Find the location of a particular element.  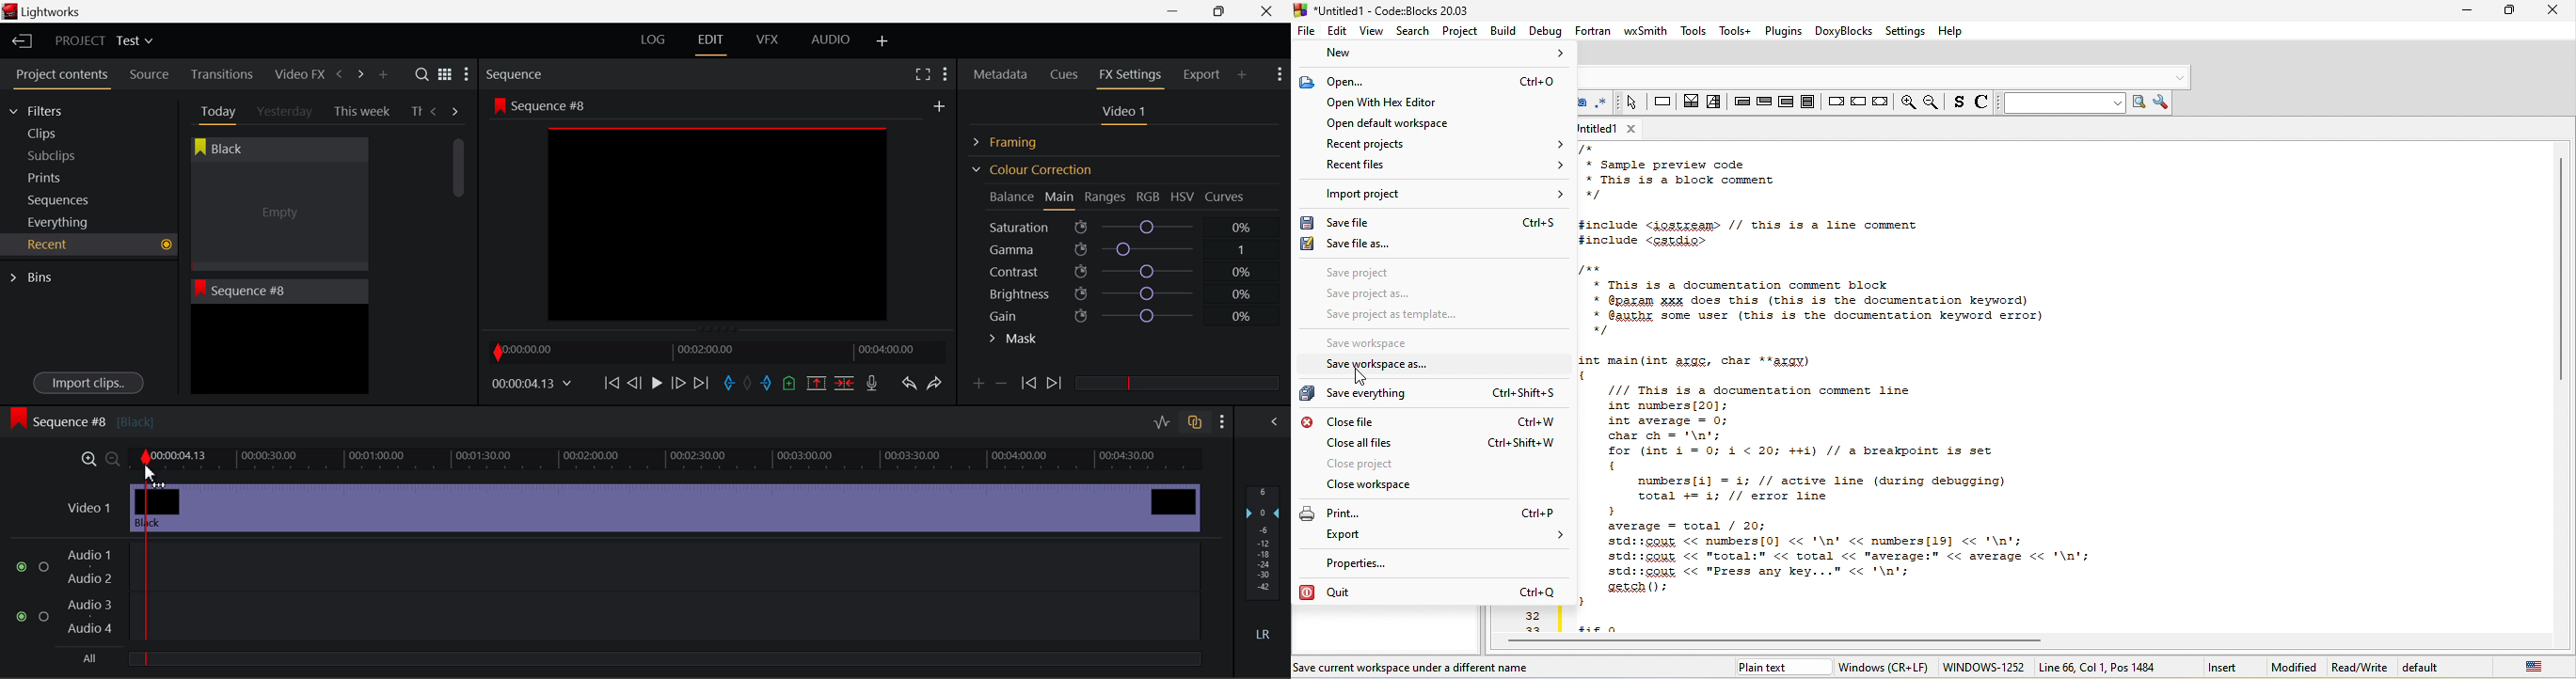

entry is located at coordinates (1742, 104).